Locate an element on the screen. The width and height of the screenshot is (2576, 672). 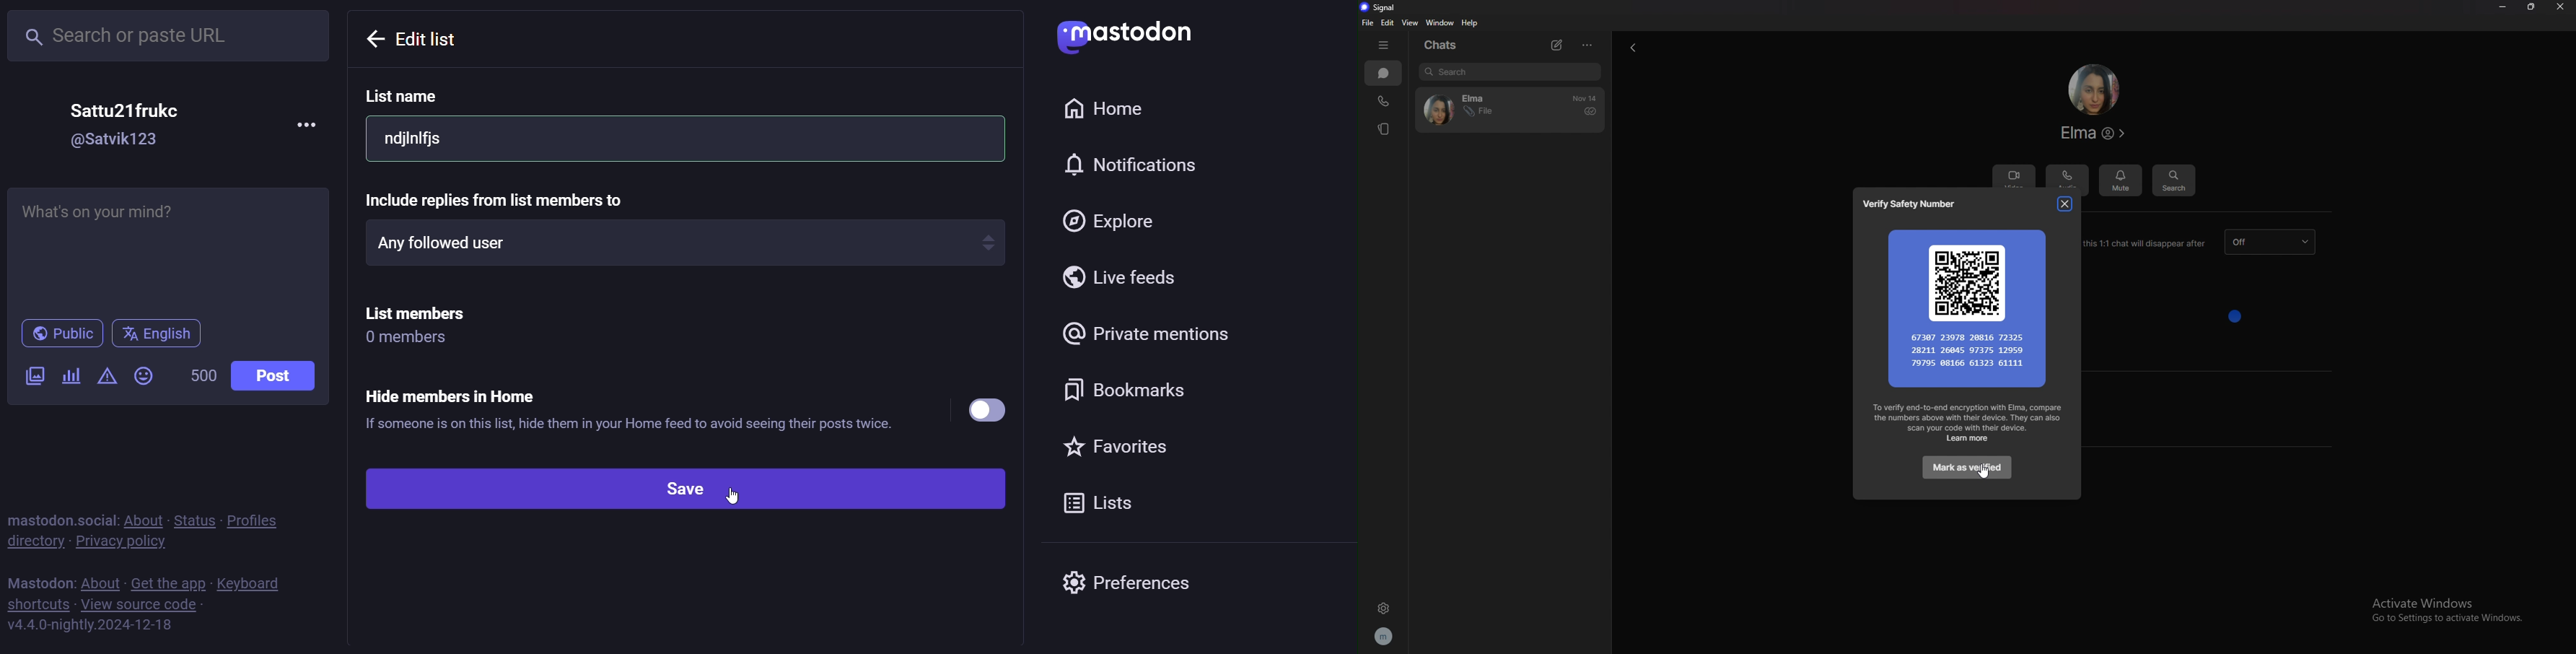
qr code is located at coordinates (1968, 306).